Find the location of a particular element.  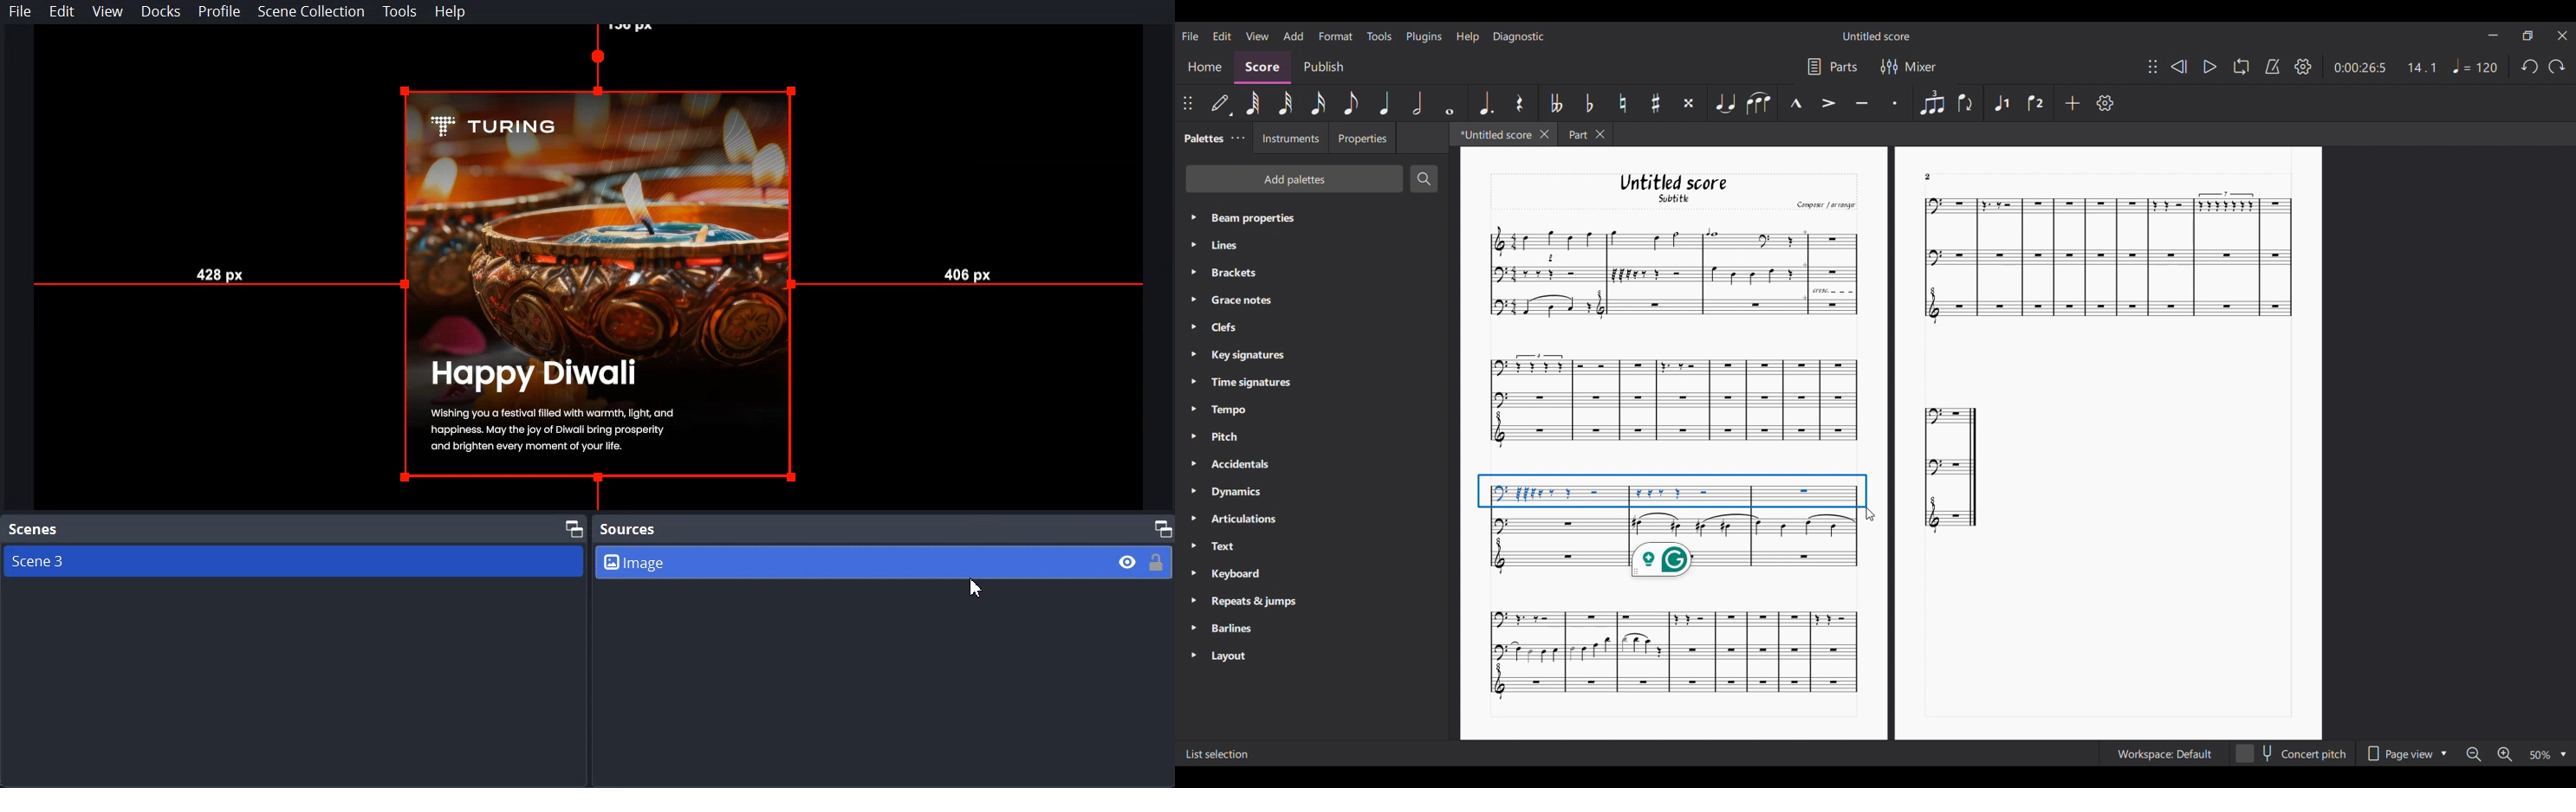

Voice 1 is located at coordinates (2001, 103).